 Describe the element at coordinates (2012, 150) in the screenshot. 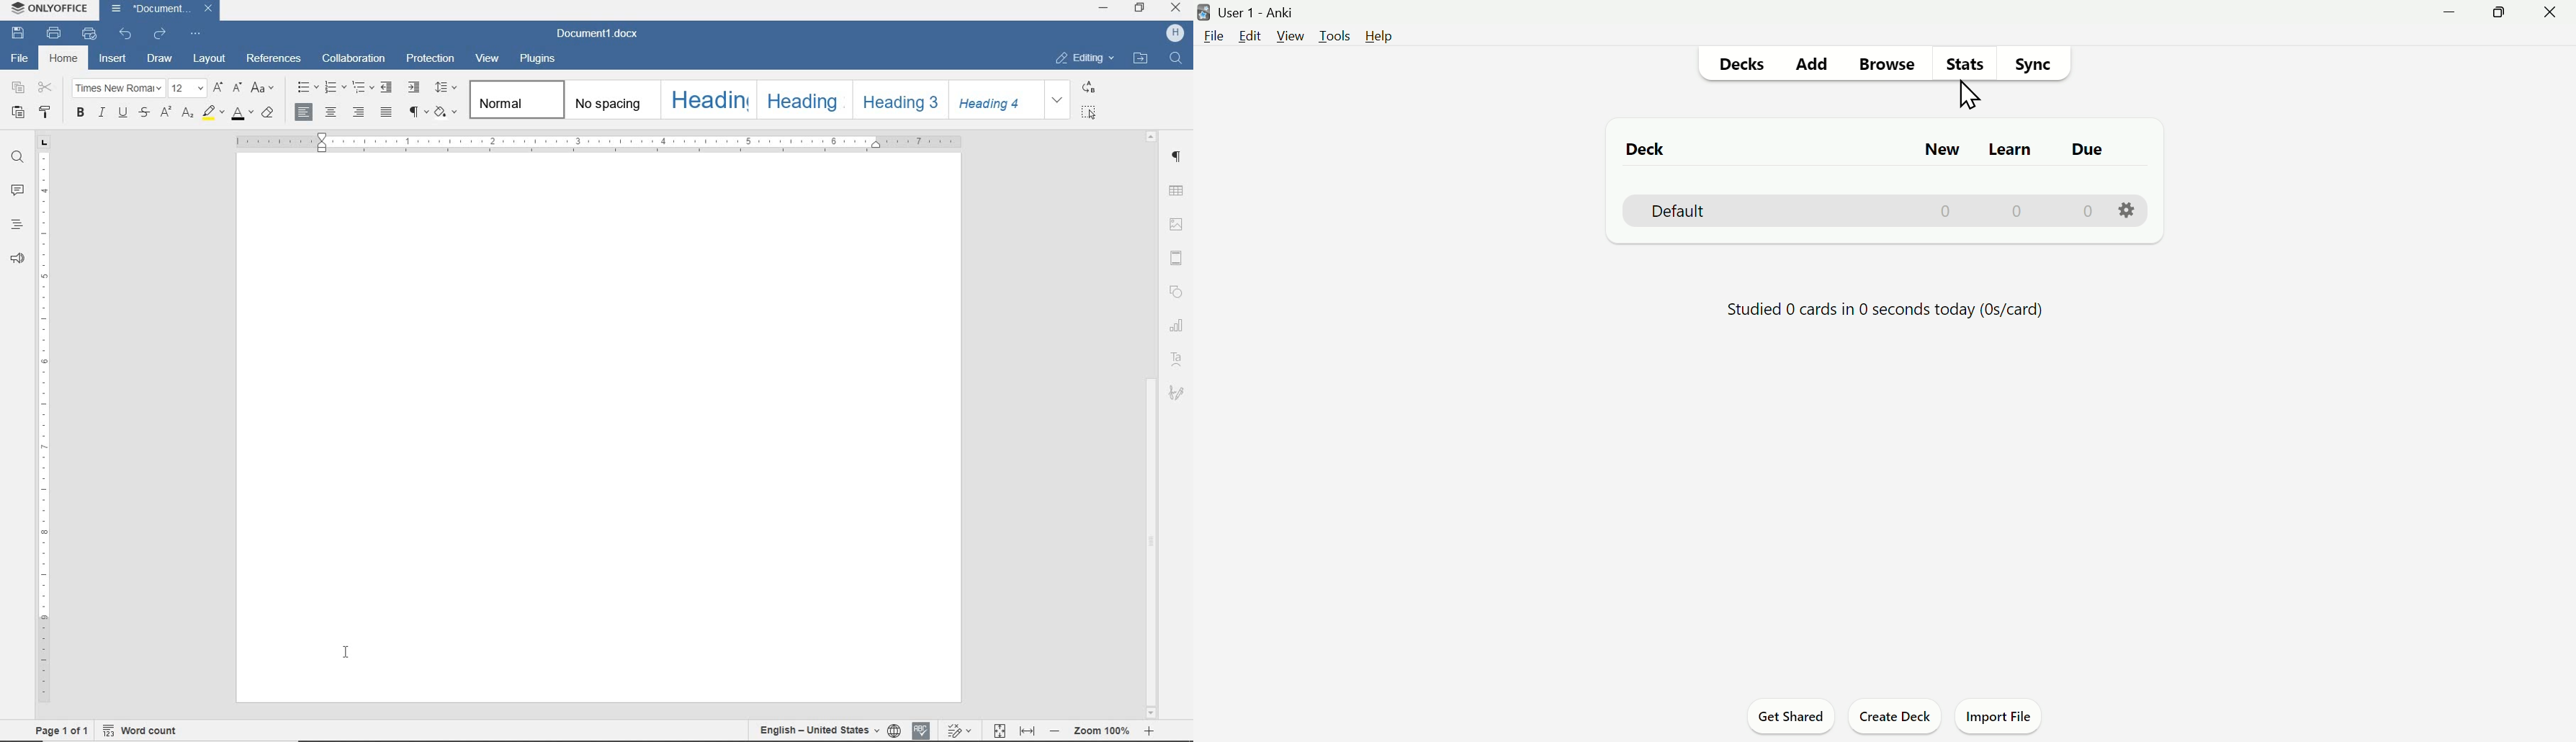

I see `Learn` at that location.